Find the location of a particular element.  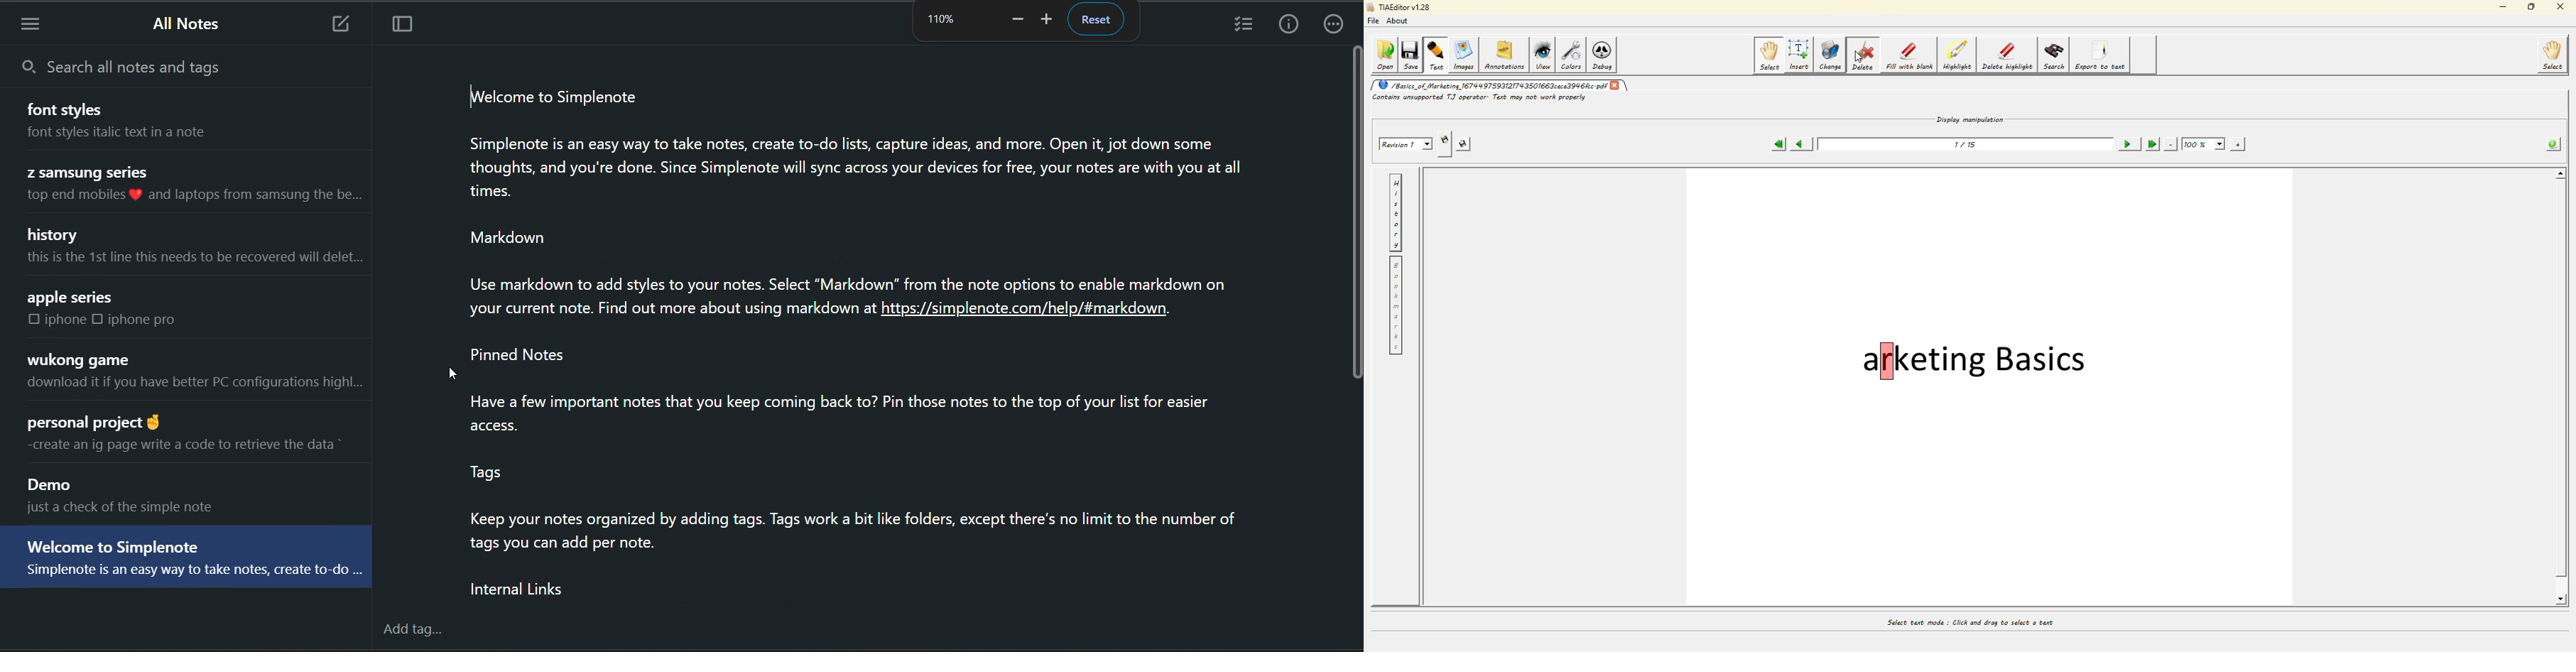

zoom factor is located at coordinates (940, 18).